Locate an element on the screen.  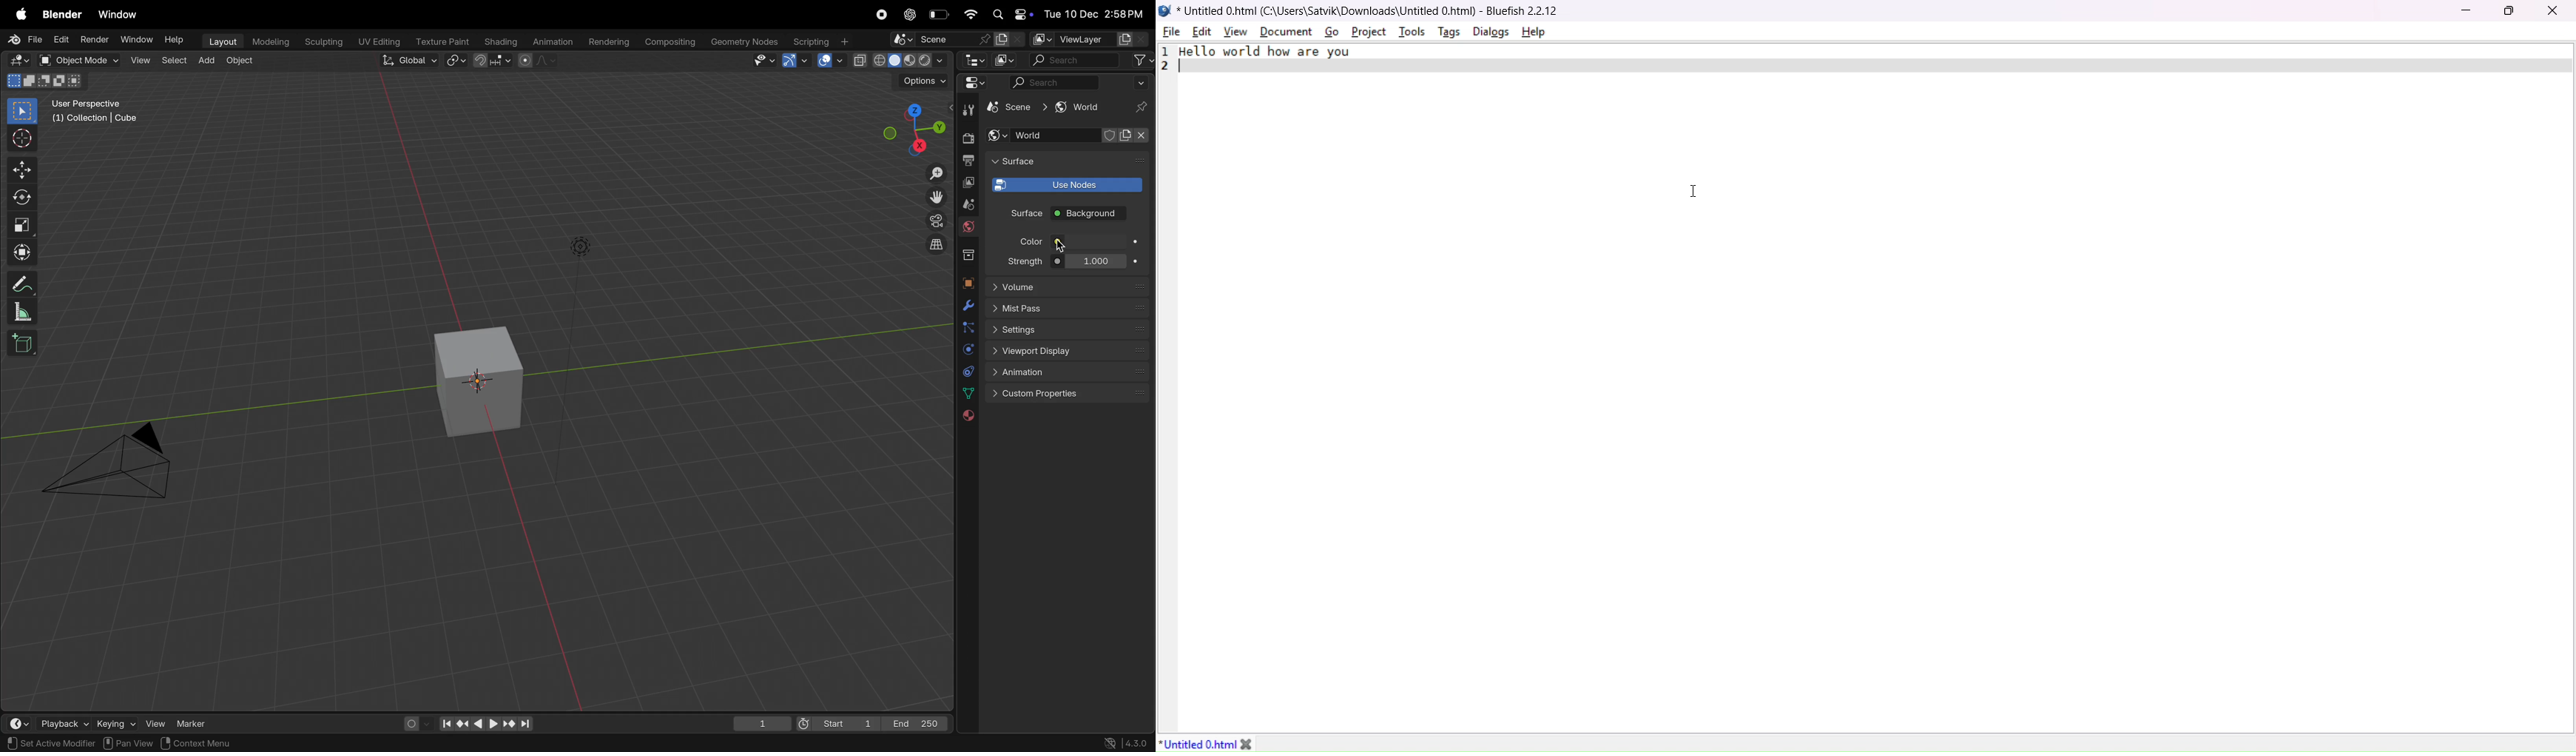
custom properties is located at coordinates (1069, 394).